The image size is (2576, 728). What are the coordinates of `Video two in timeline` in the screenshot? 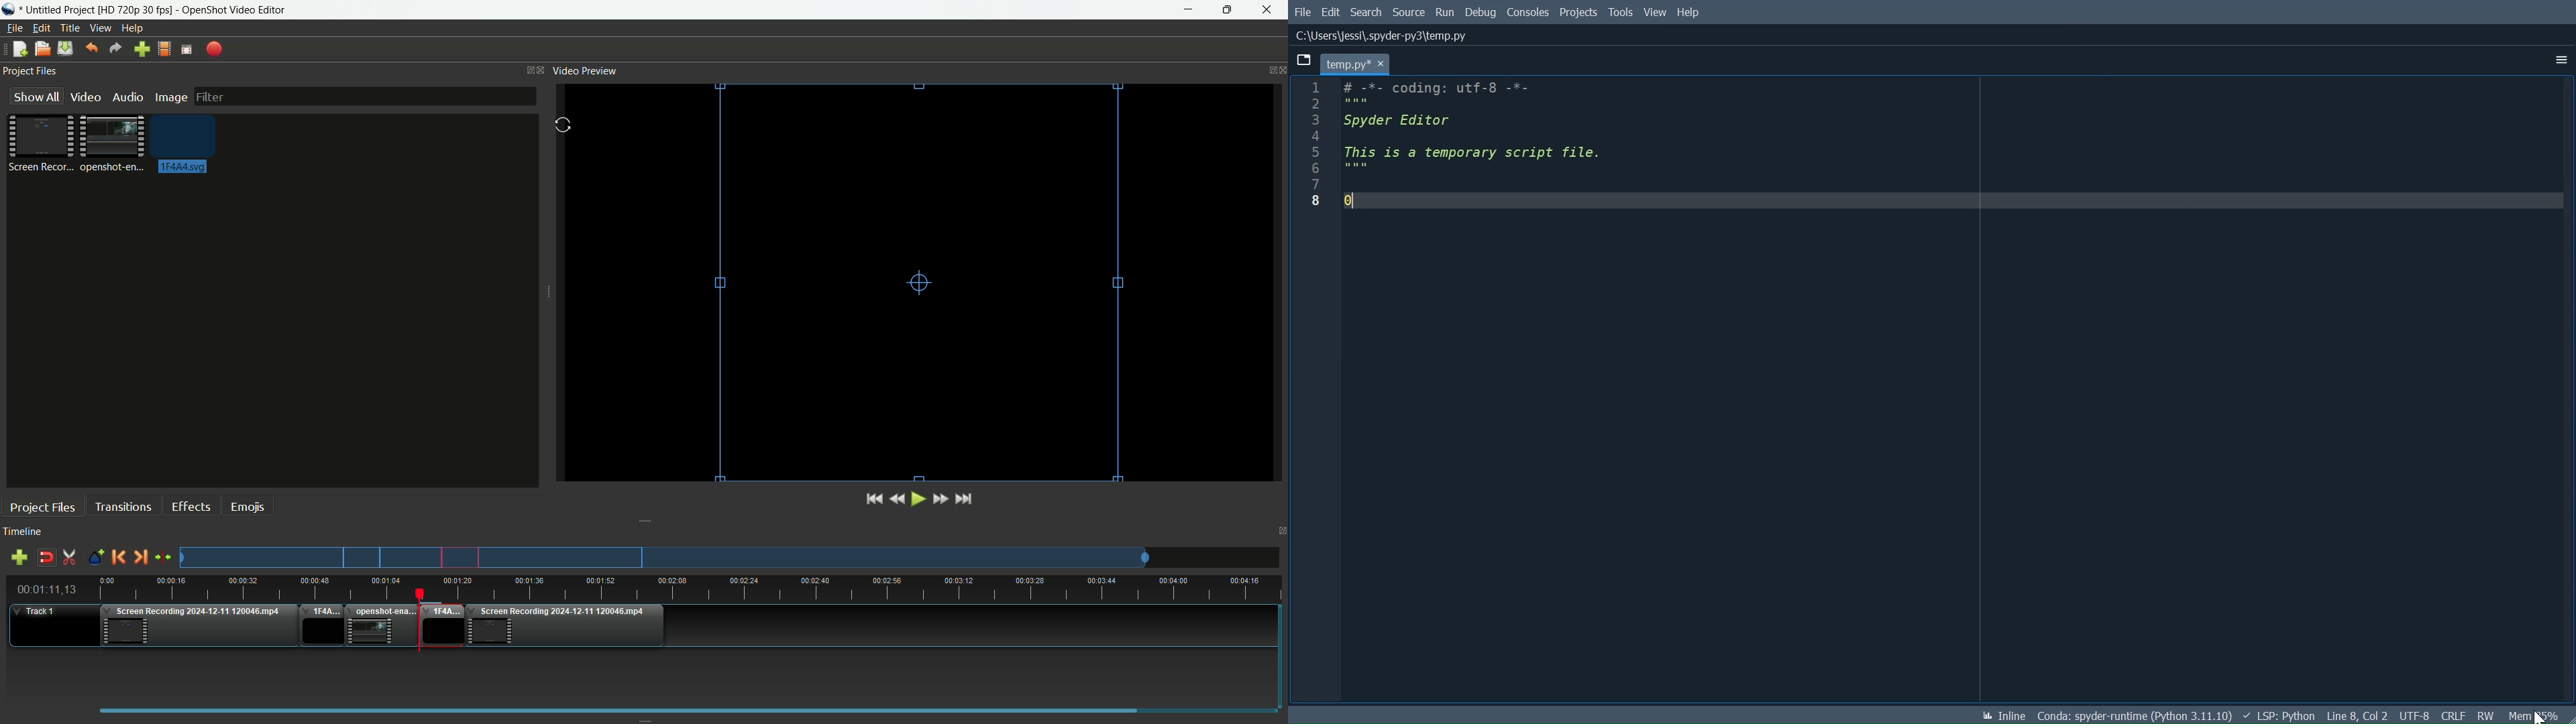 It's located at (383, 626).